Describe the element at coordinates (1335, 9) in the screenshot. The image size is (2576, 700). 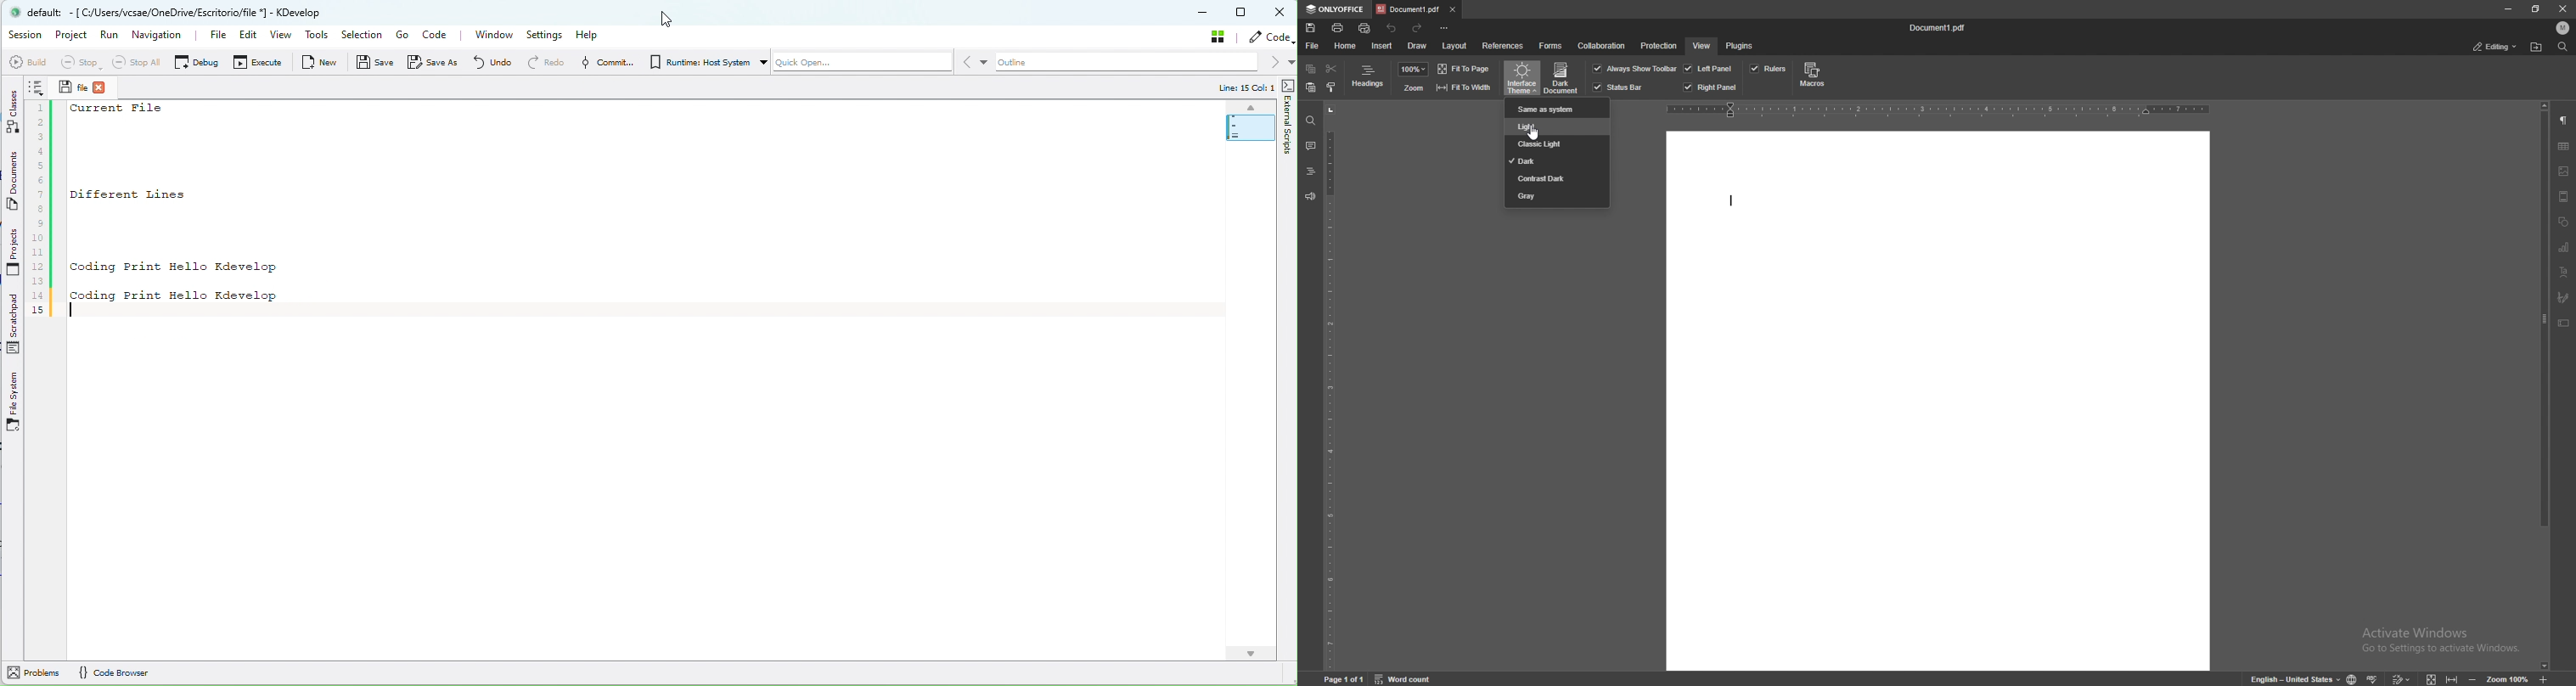
I see `onlyoffice` at that location.